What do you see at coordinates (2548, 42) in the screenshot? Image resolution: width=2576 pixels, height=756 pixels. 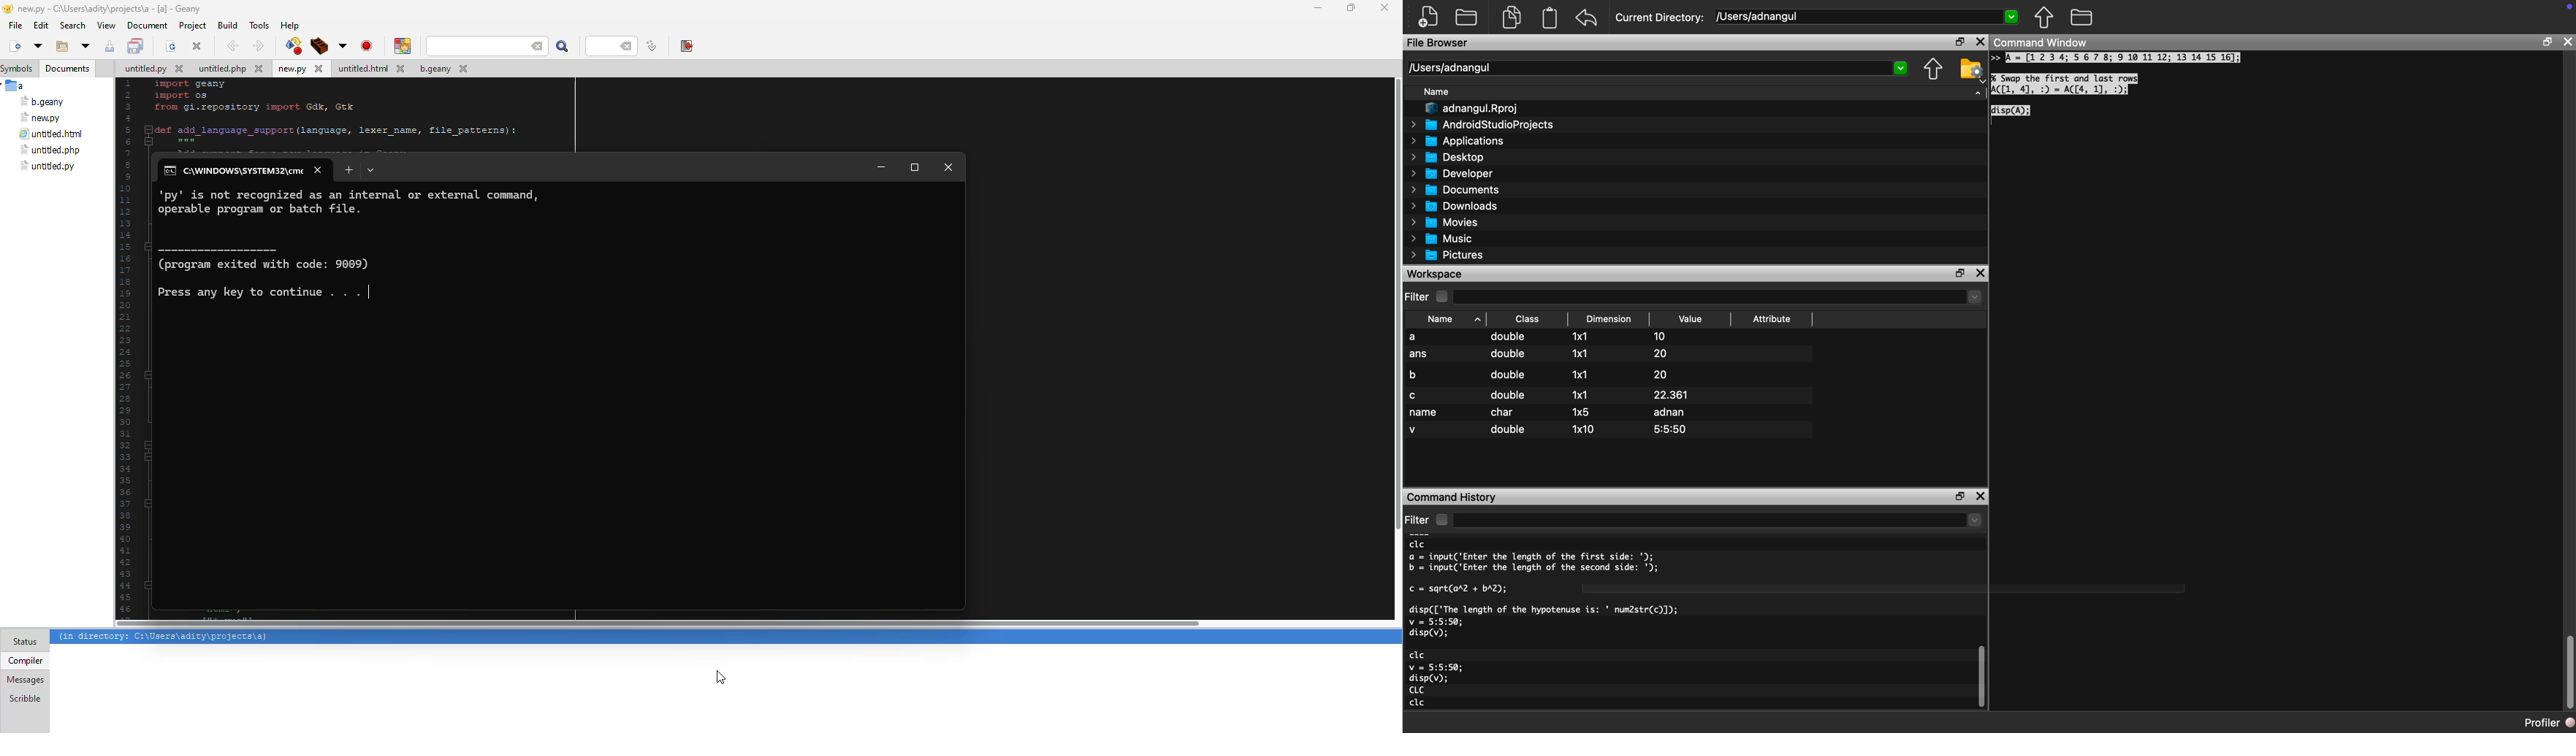 I see `Restore` at bounding box center [2548, 42].